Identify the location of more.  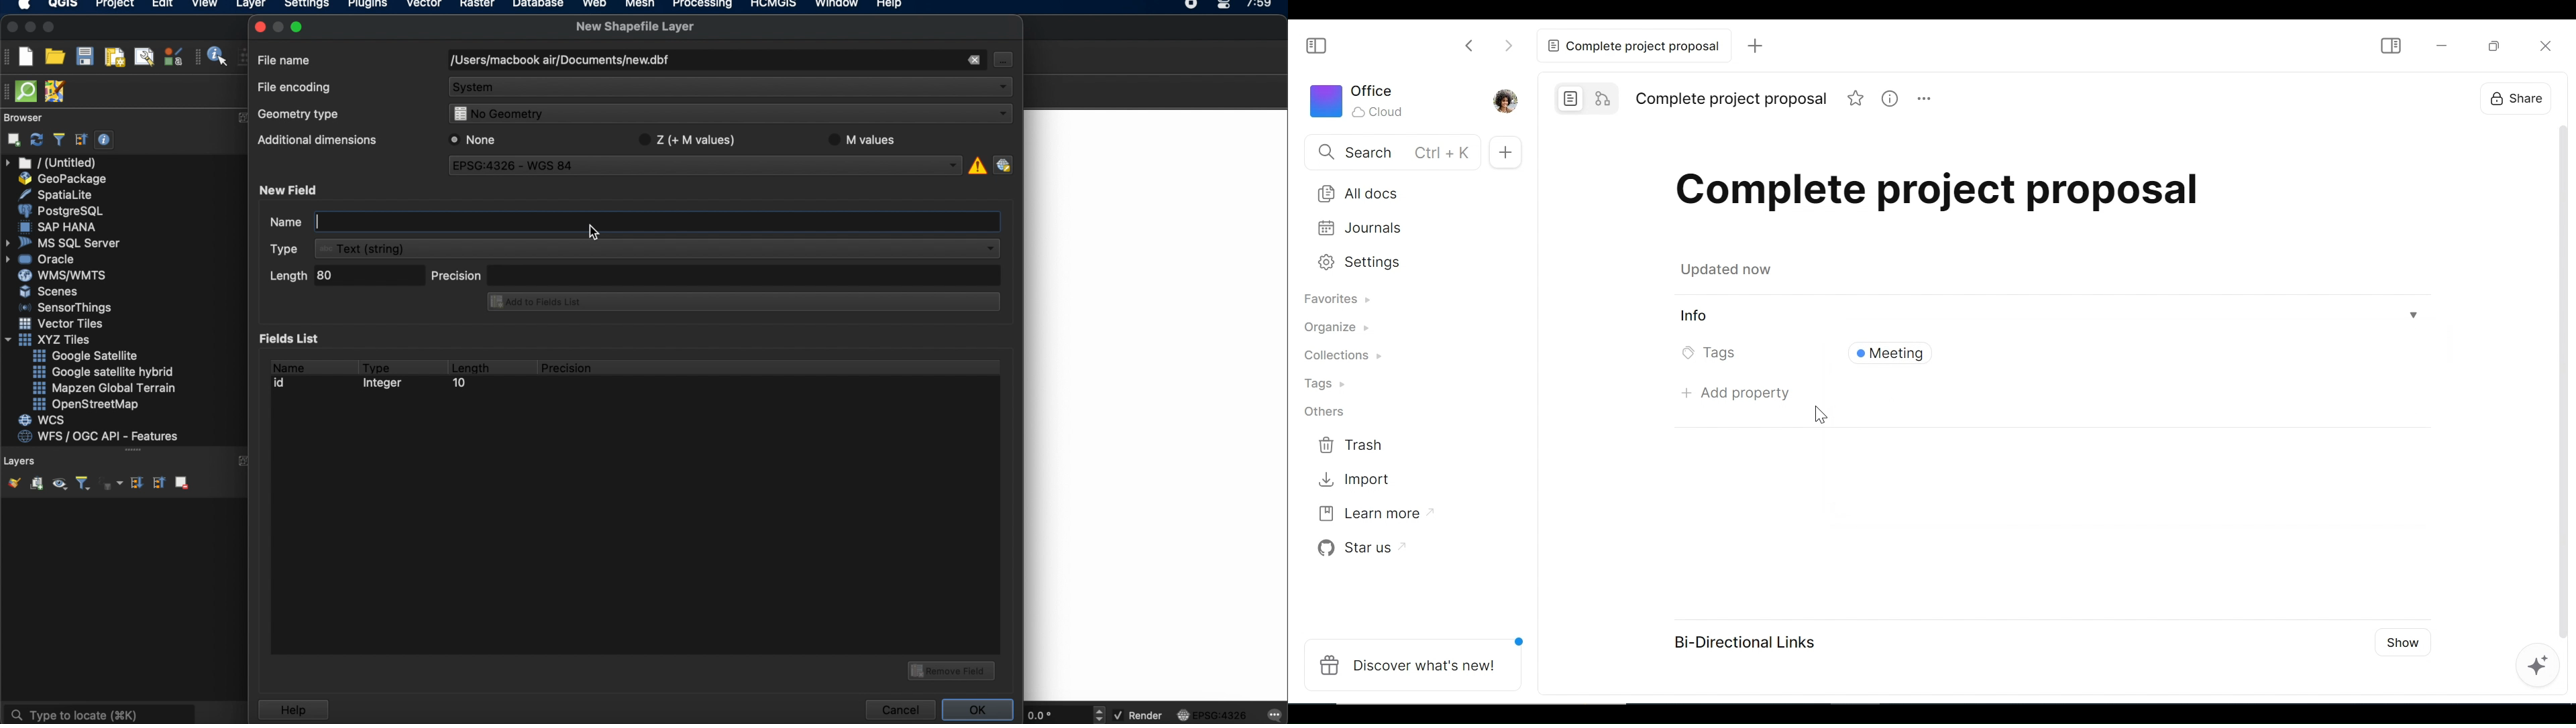
(1927, 101).